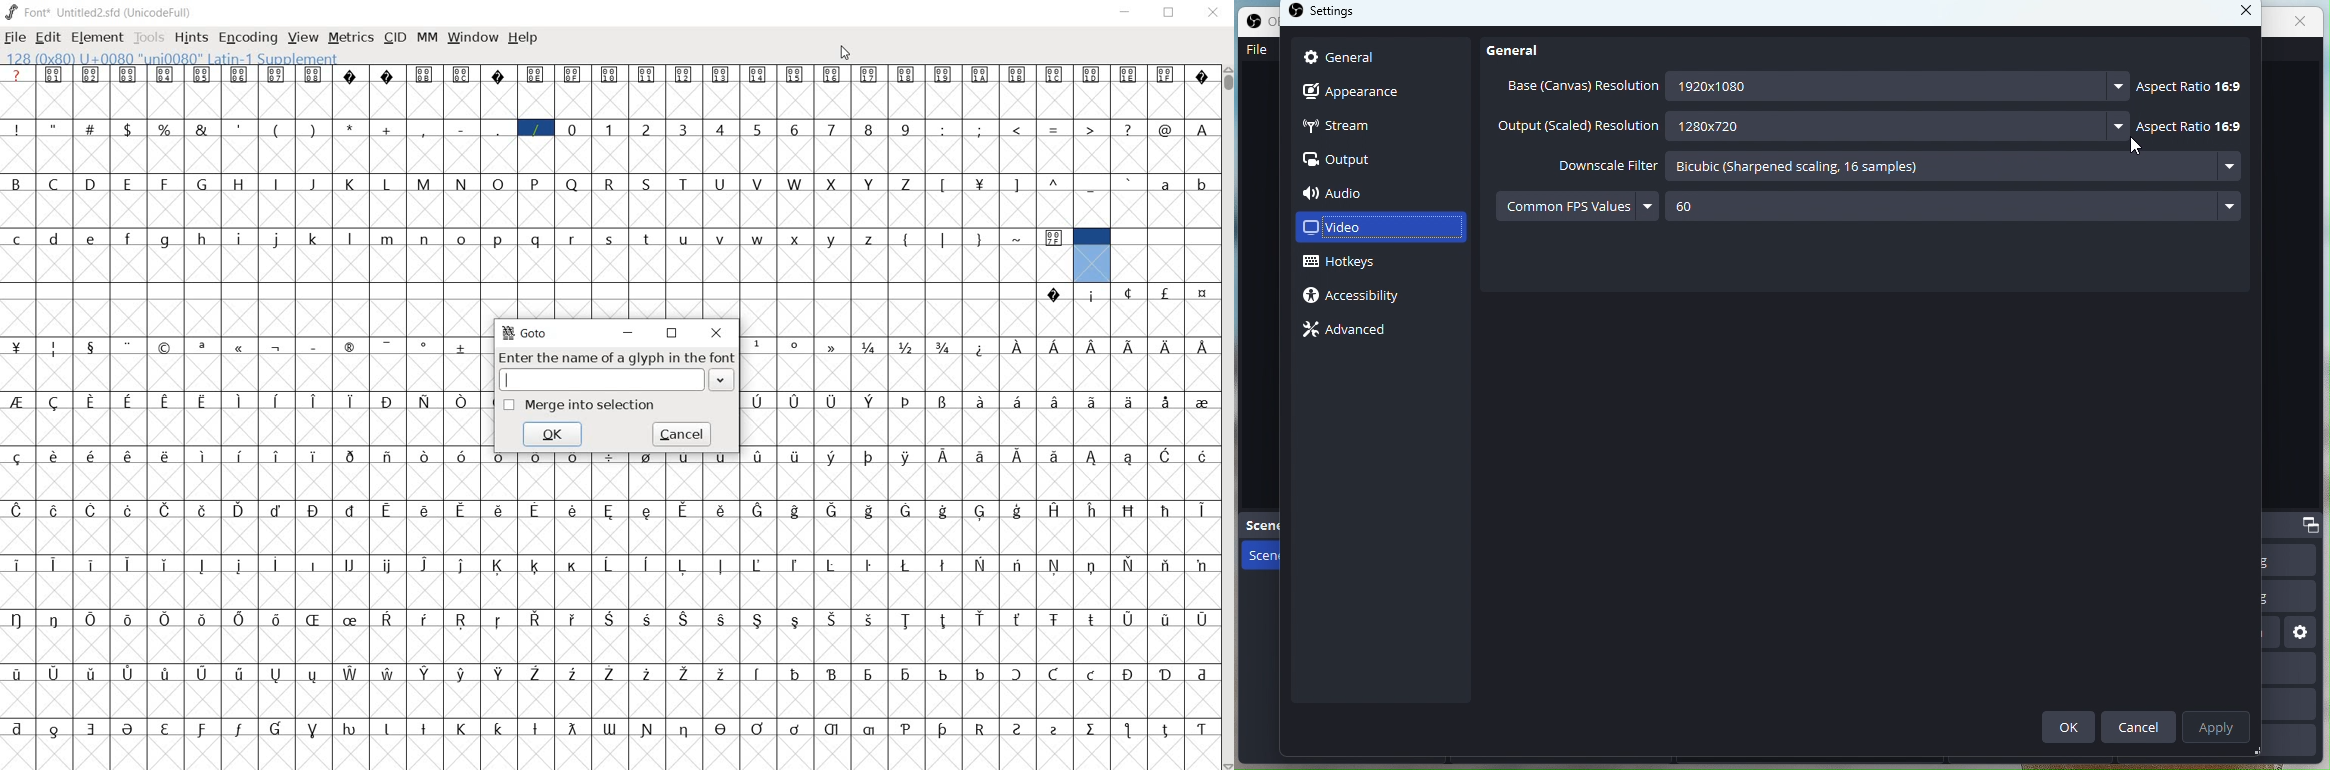 This screenshot has height=784, width=2352. Describe the element at coordinates (92, 402) in the screenshot. I see `Symbol` at that location.